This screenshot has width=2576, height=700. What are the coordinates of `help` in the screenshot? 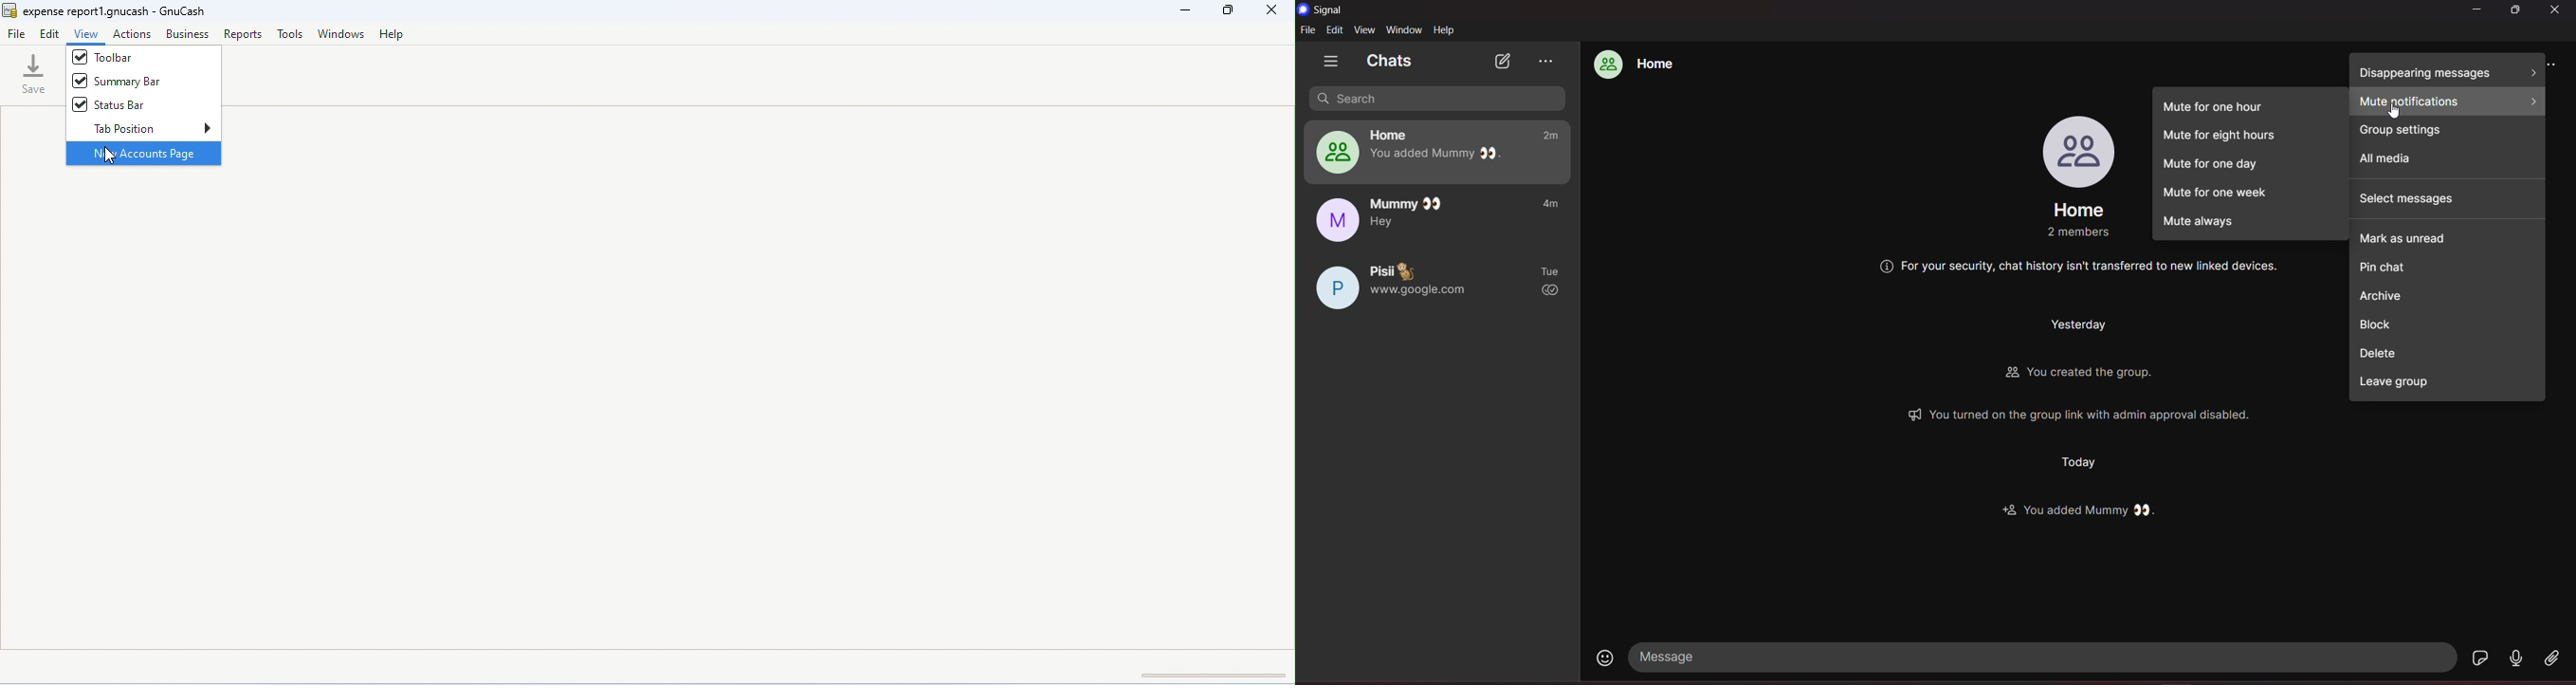 It's located at (393, 35).